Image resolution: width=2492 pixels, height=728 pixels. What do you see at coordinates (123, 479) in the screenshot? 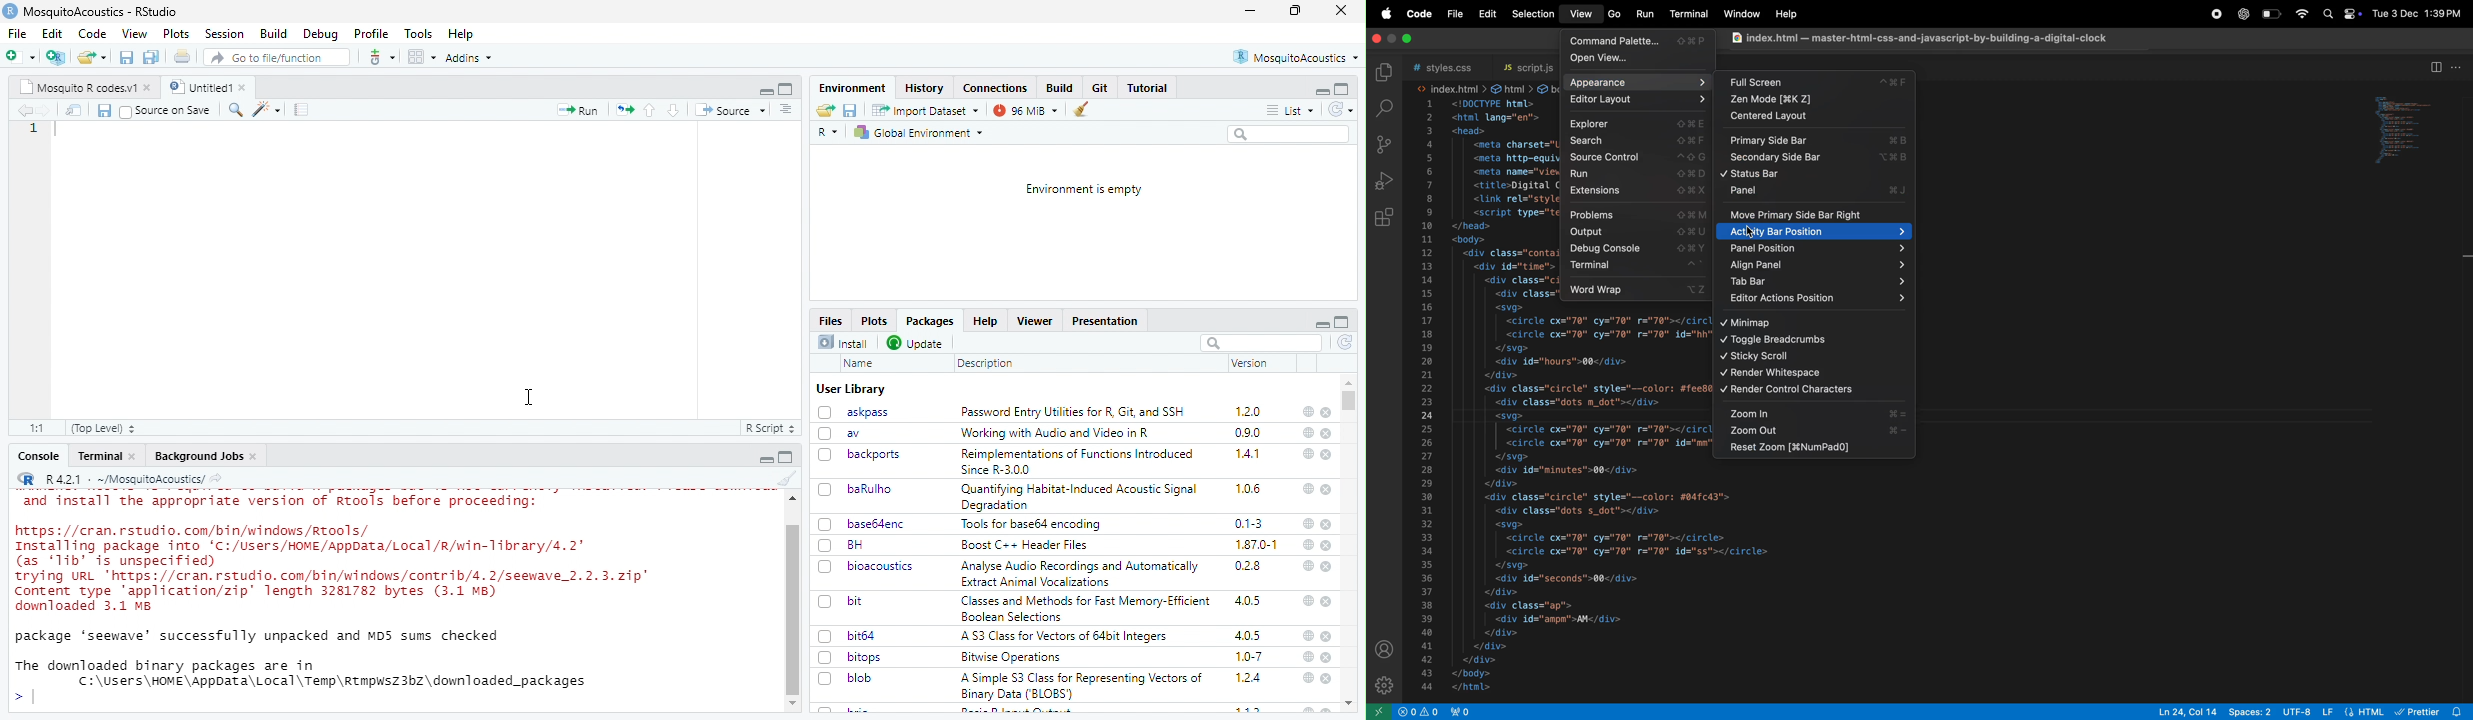
I see `R42.1 - ~/MosquitoAcoustics/` at bounding box center [123, 479].